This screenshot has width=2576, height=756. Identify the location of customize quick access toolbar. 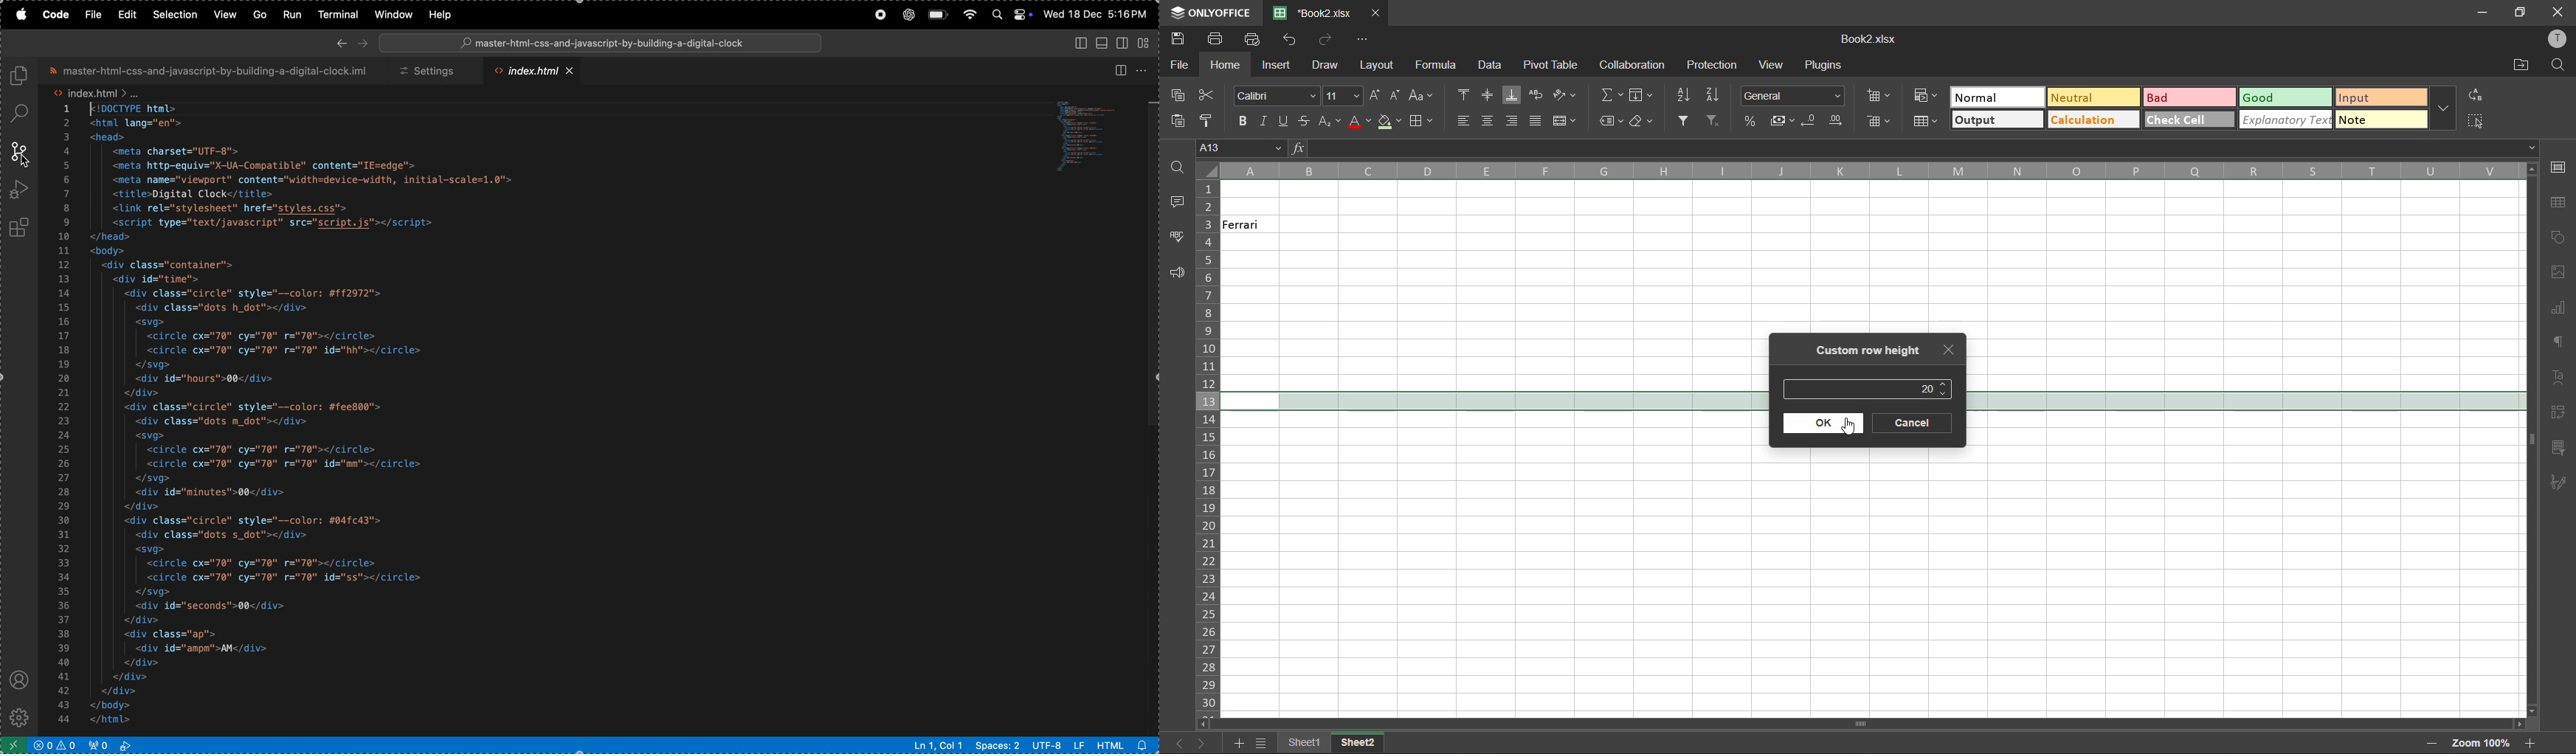
(1361, 38).